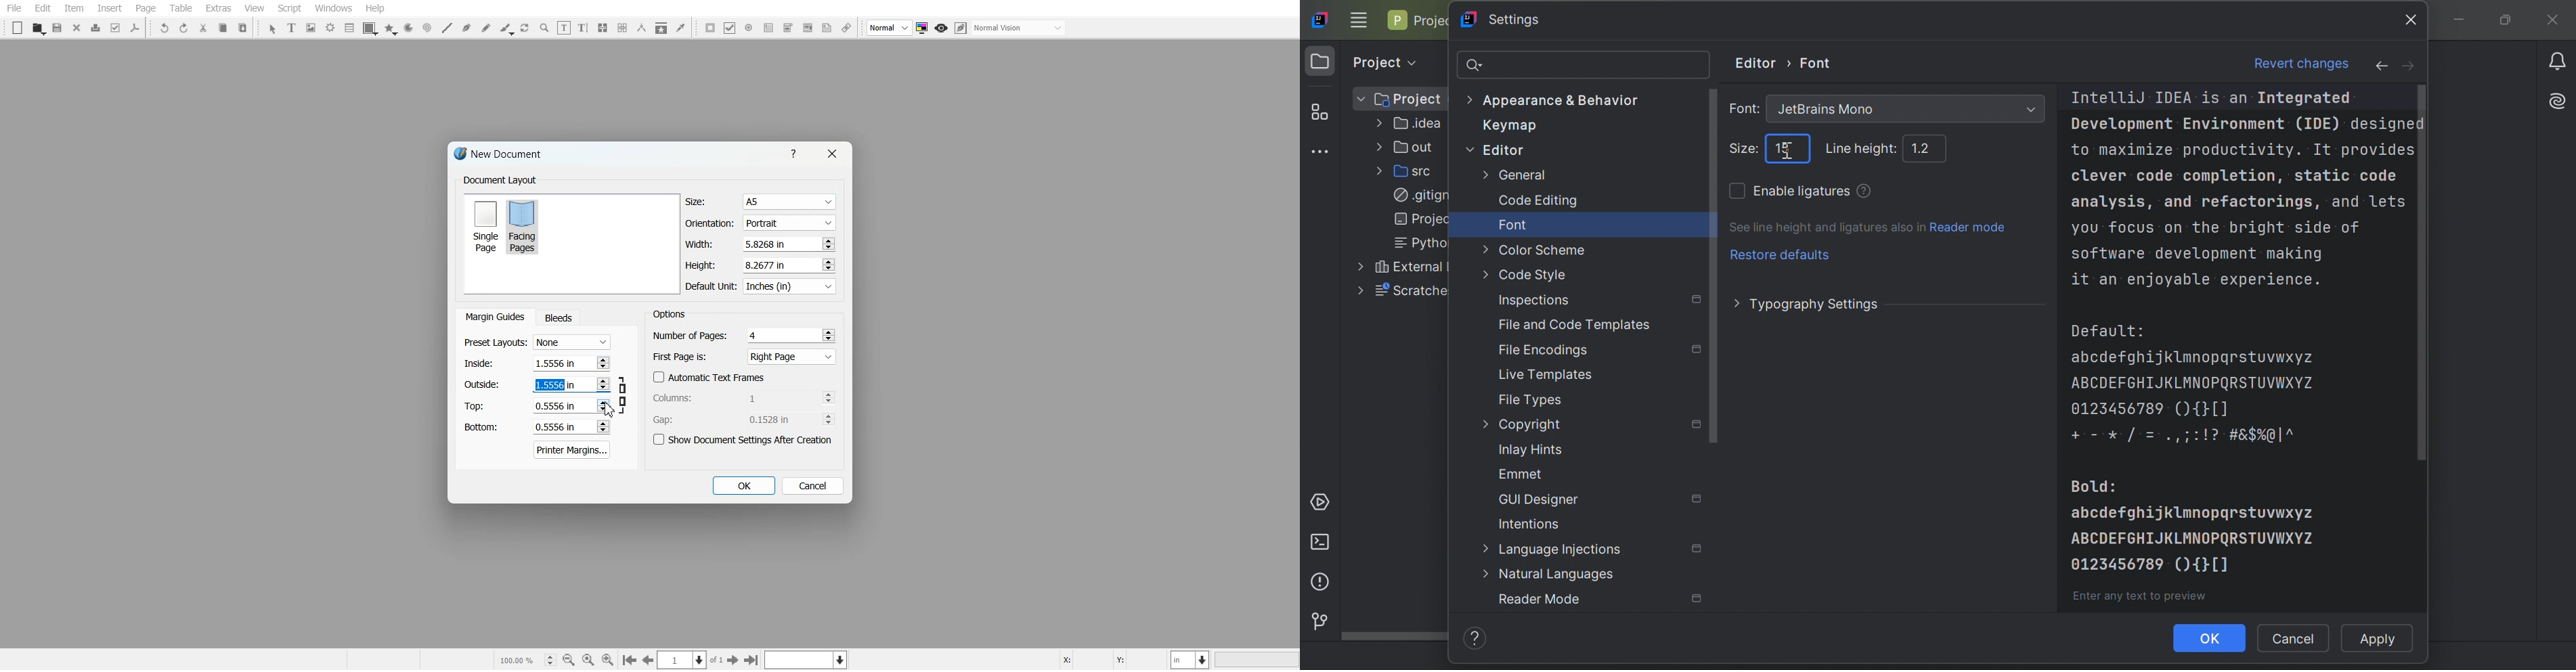 The image size is (2576, 672). Describe the element at coordinates (735, 660) in the screenshot. I see `Go to the First page` at that location.